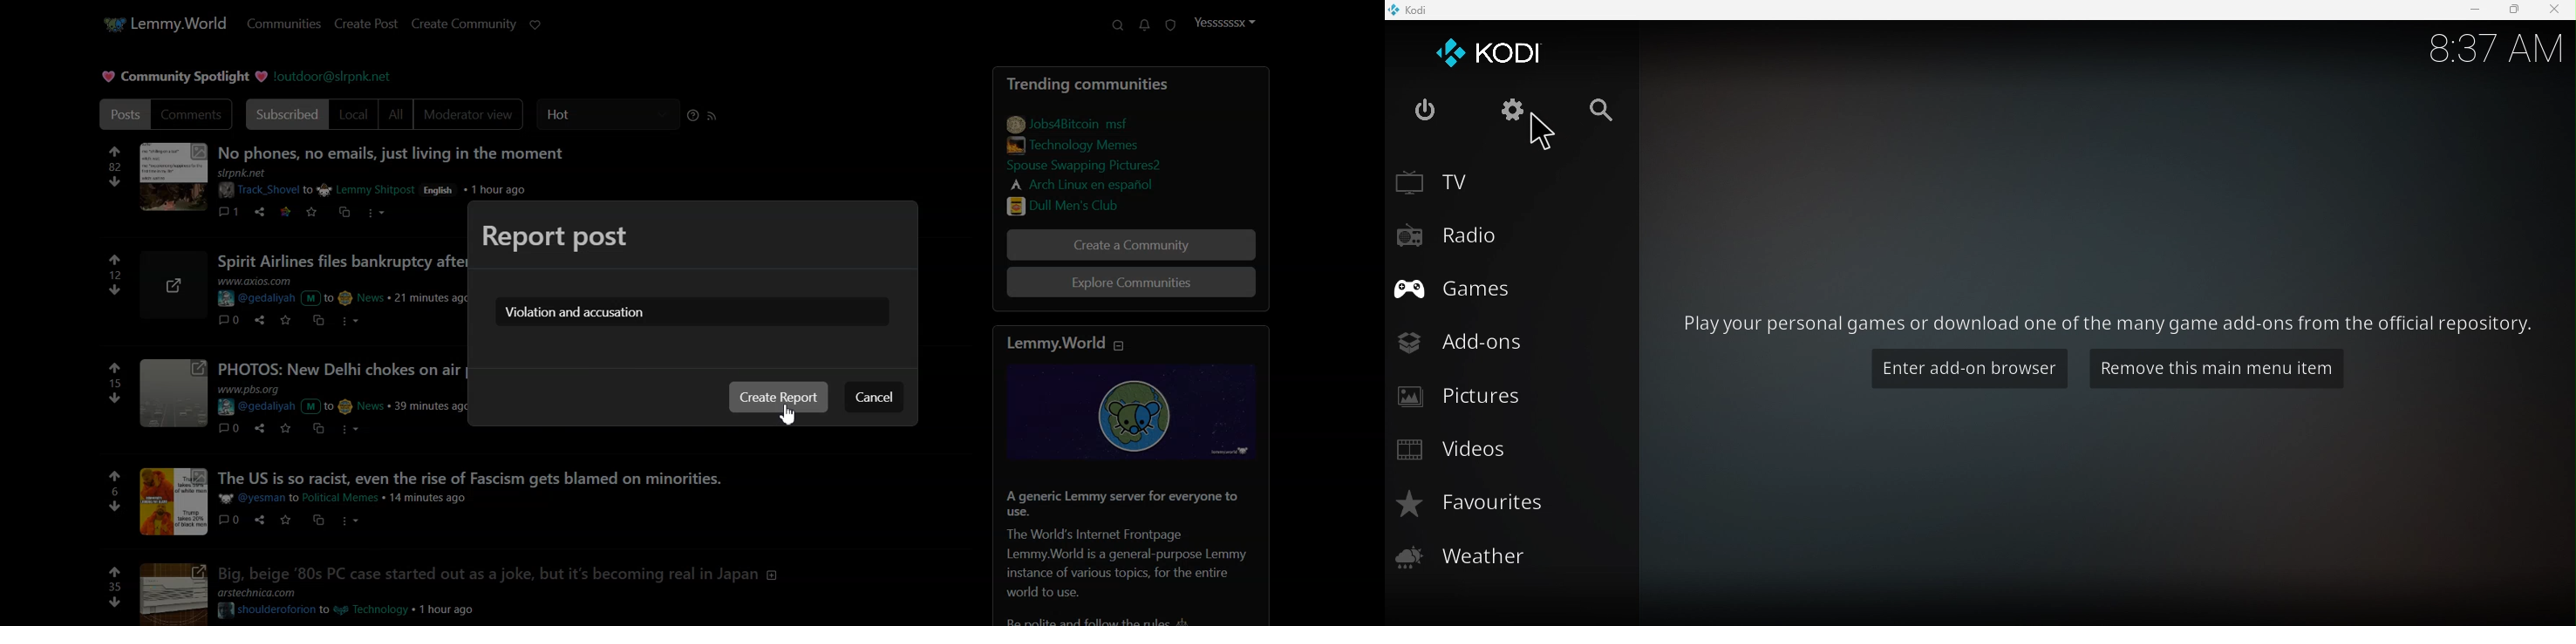 The width and height of the screenshot is (2576, 644). I want to click on save, so click(285, 520).